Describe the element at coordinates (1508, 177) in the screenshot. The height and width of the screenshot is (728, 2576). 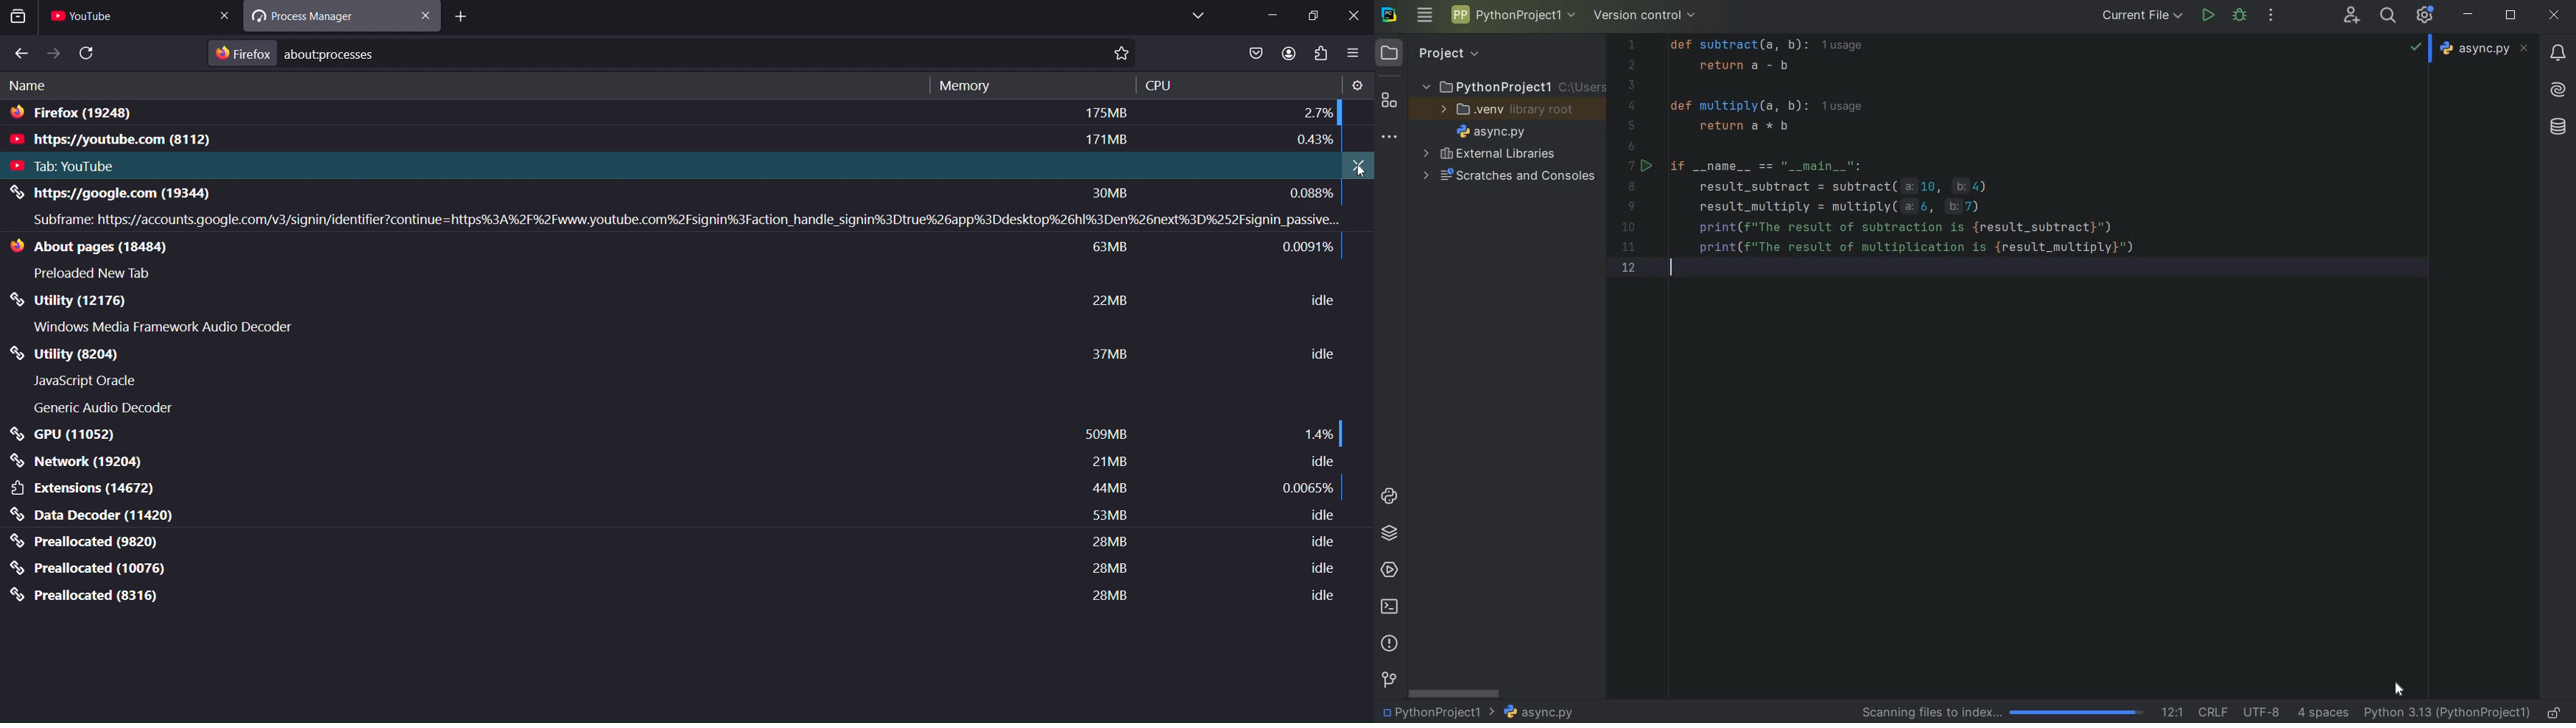
I see `scratches and consoles` at that location.